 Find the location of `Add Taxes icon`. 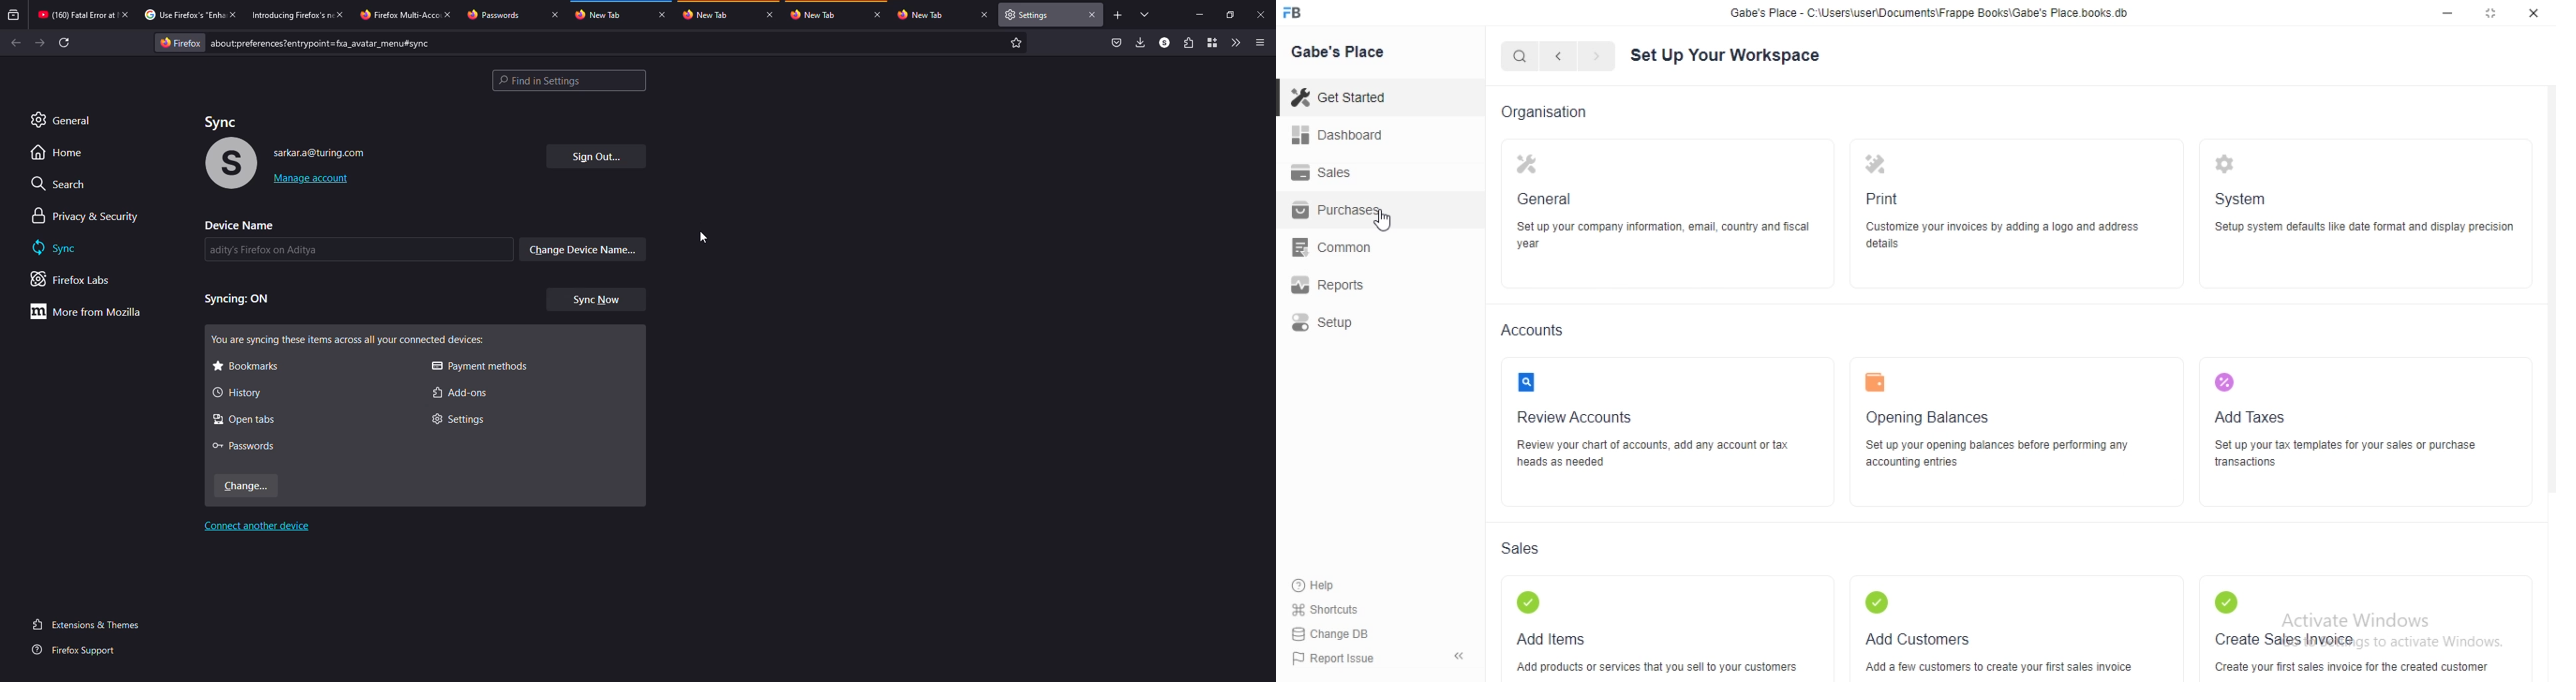

Add Taxes icon is located at coordinates (2225, 381).